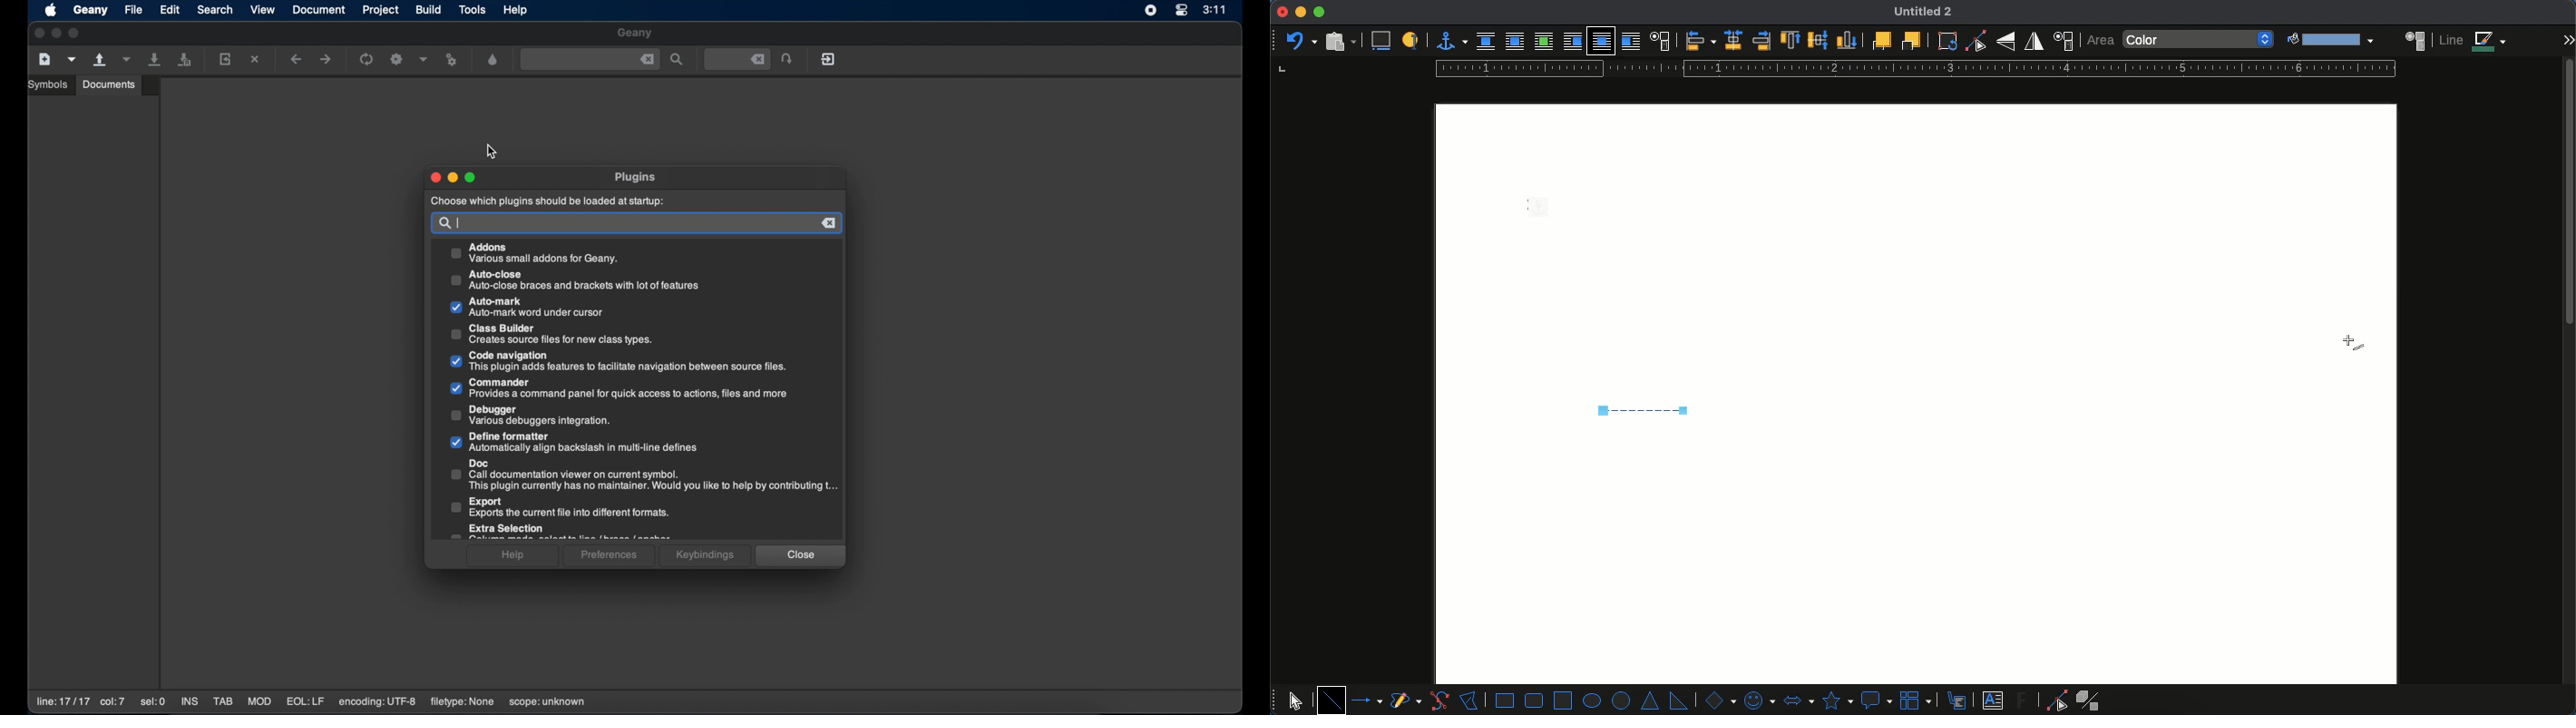  What do you see at coordinates (542, 307) in the screenshot?
I see `Auto-mark Auto-mark word under cursor` at bounding box center [542, 307].